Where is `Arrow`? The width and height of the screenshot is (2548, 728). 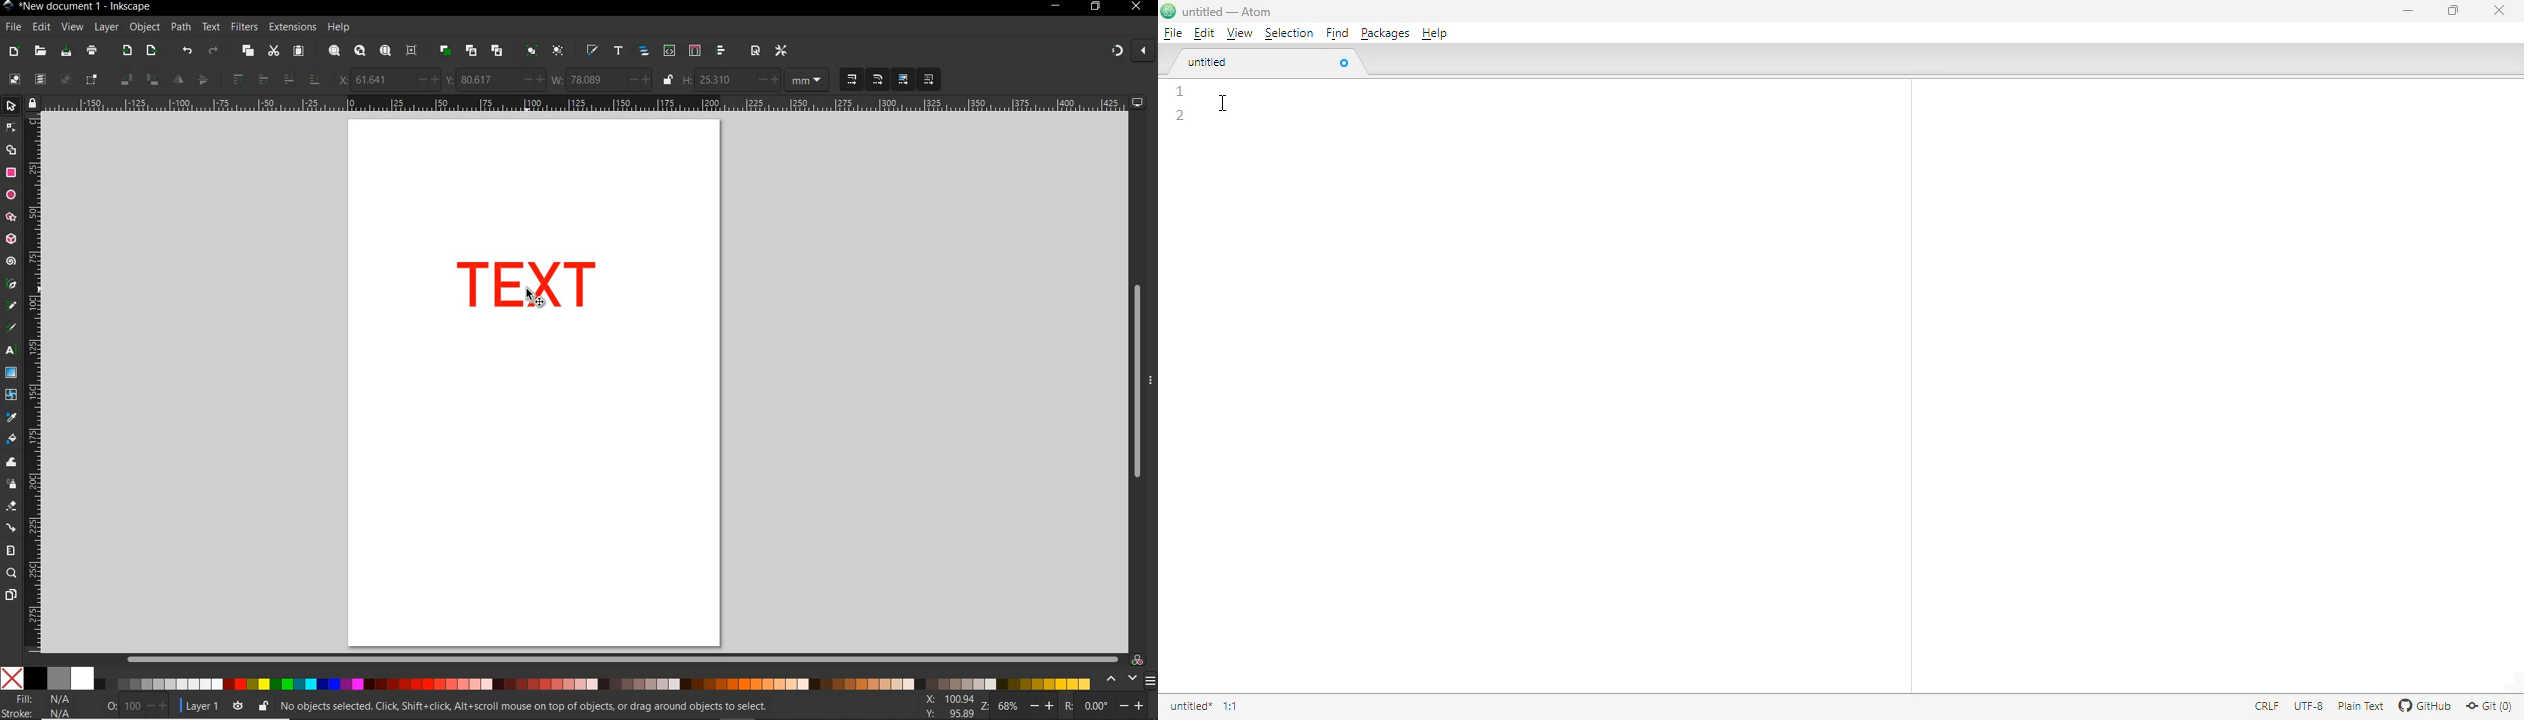
Arrow is located at coordinates (12, 139).